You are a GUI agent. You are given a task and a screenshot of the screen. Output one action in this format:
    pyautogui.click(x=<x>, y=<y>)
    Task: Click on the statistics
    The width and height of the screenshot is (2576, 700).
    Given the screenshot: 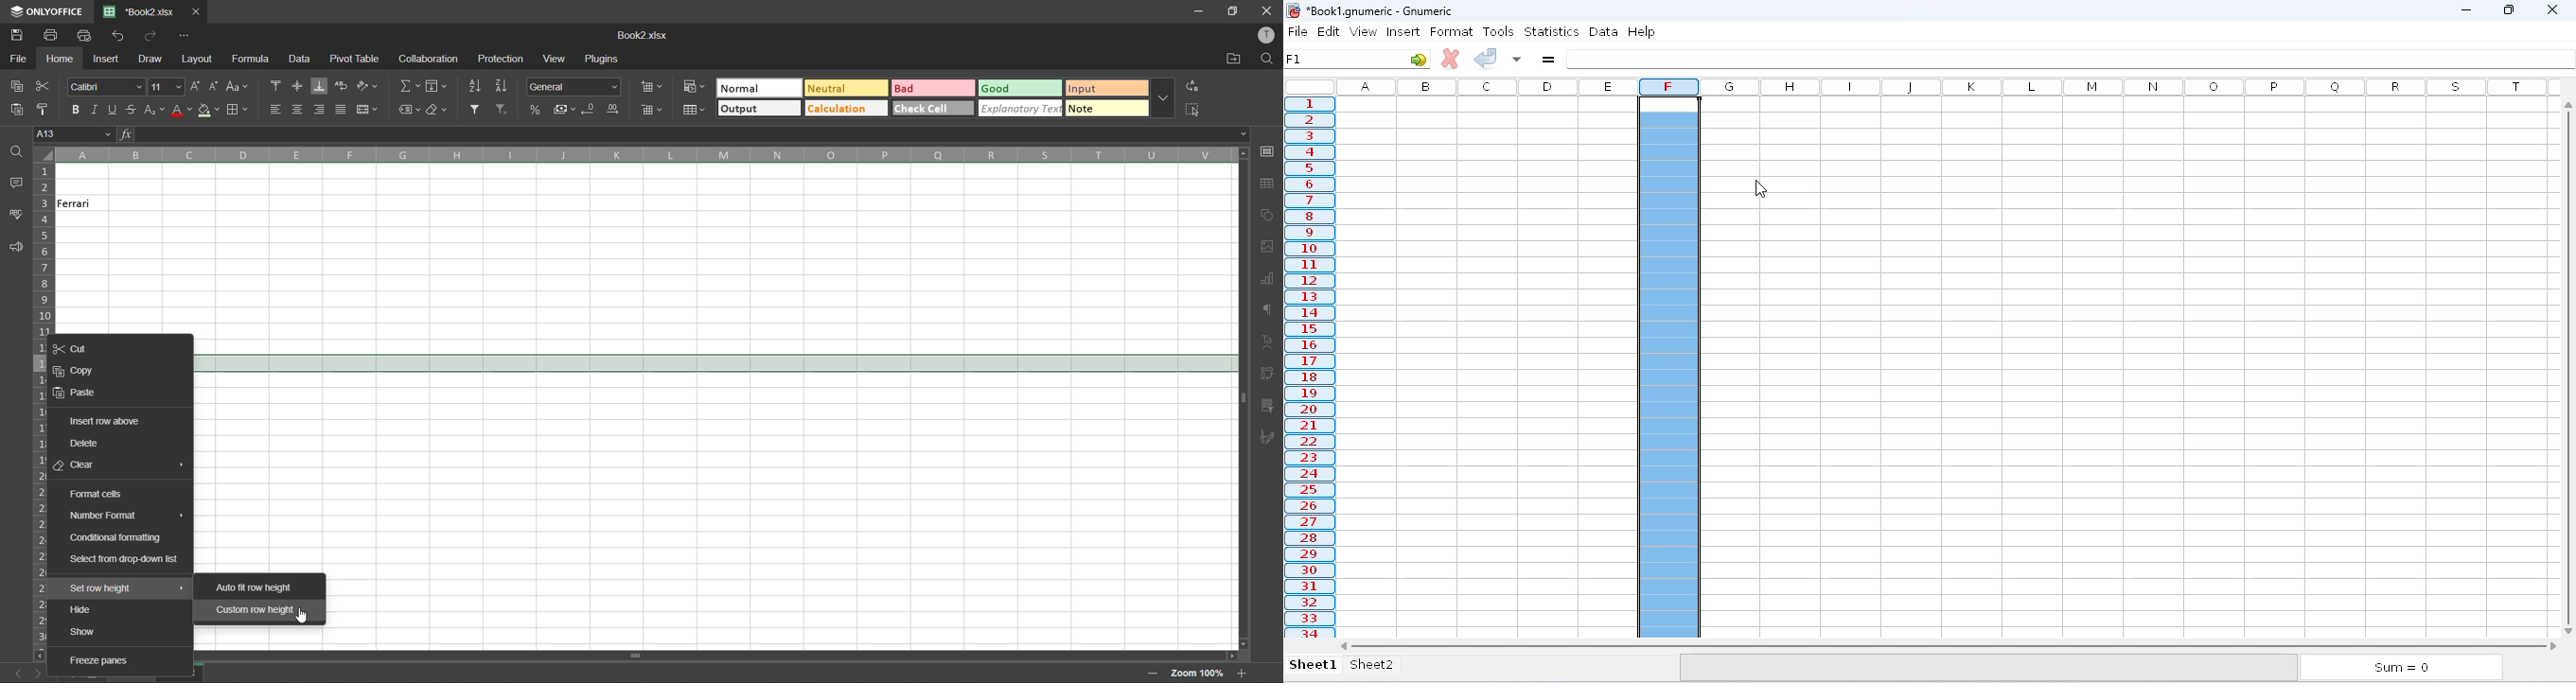 What is the action you would take?
    pyautogui.click(x=1552, y=30)
    